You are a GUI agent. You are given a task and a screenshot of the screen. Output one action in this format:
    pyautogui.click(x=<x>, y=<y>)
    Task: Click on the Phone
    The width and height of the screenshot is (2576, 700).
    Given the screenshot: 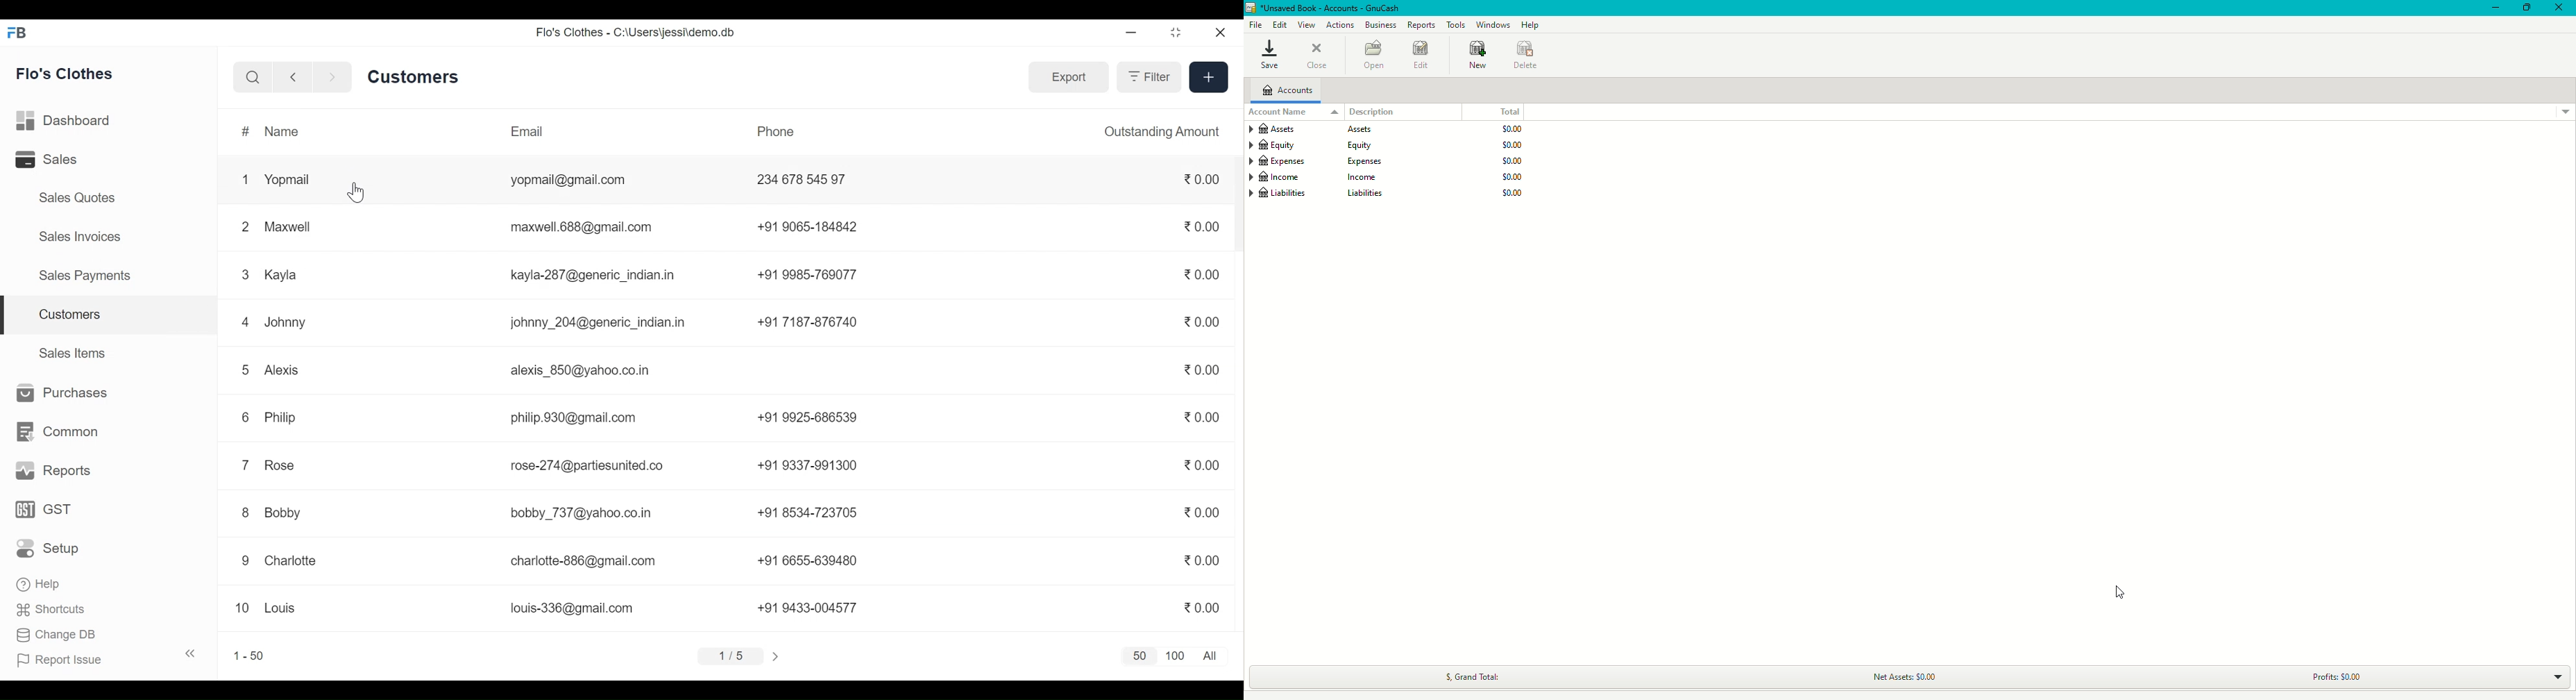 What is the action you would take?
    pyautogui.click(x=775, y=132)
    